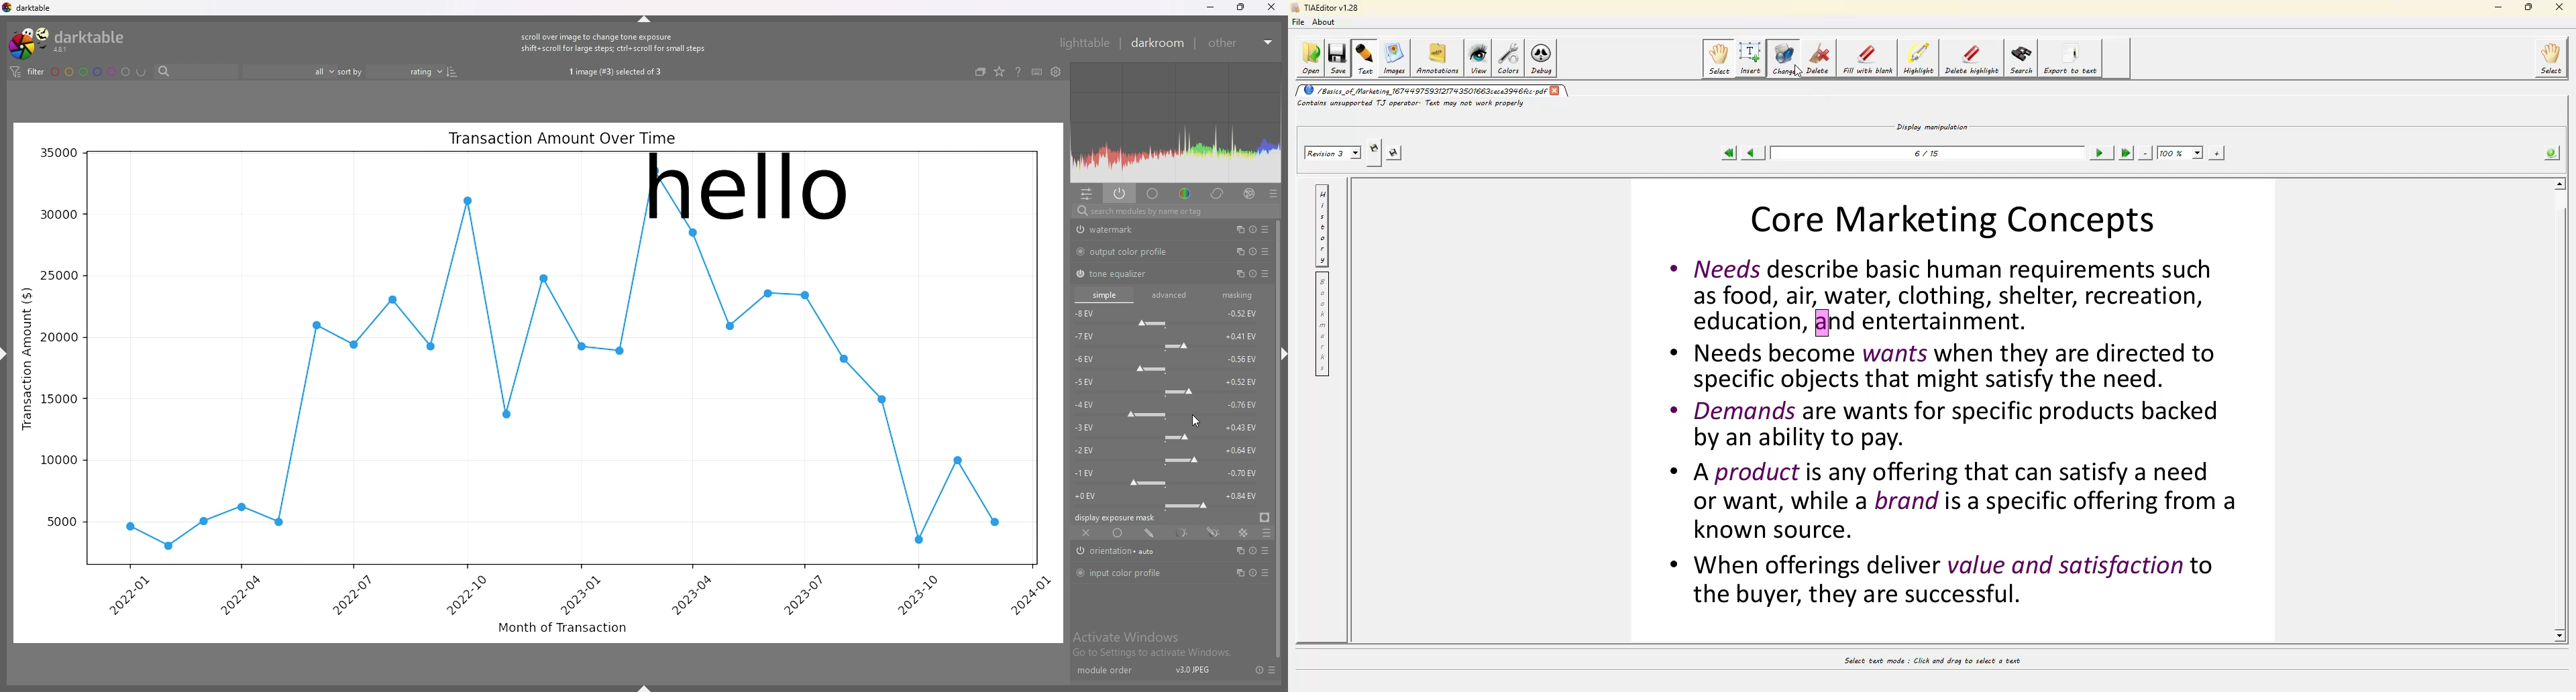 This screenshot has width=2576, height=700. I want to click on 25000, so click(58, 274).